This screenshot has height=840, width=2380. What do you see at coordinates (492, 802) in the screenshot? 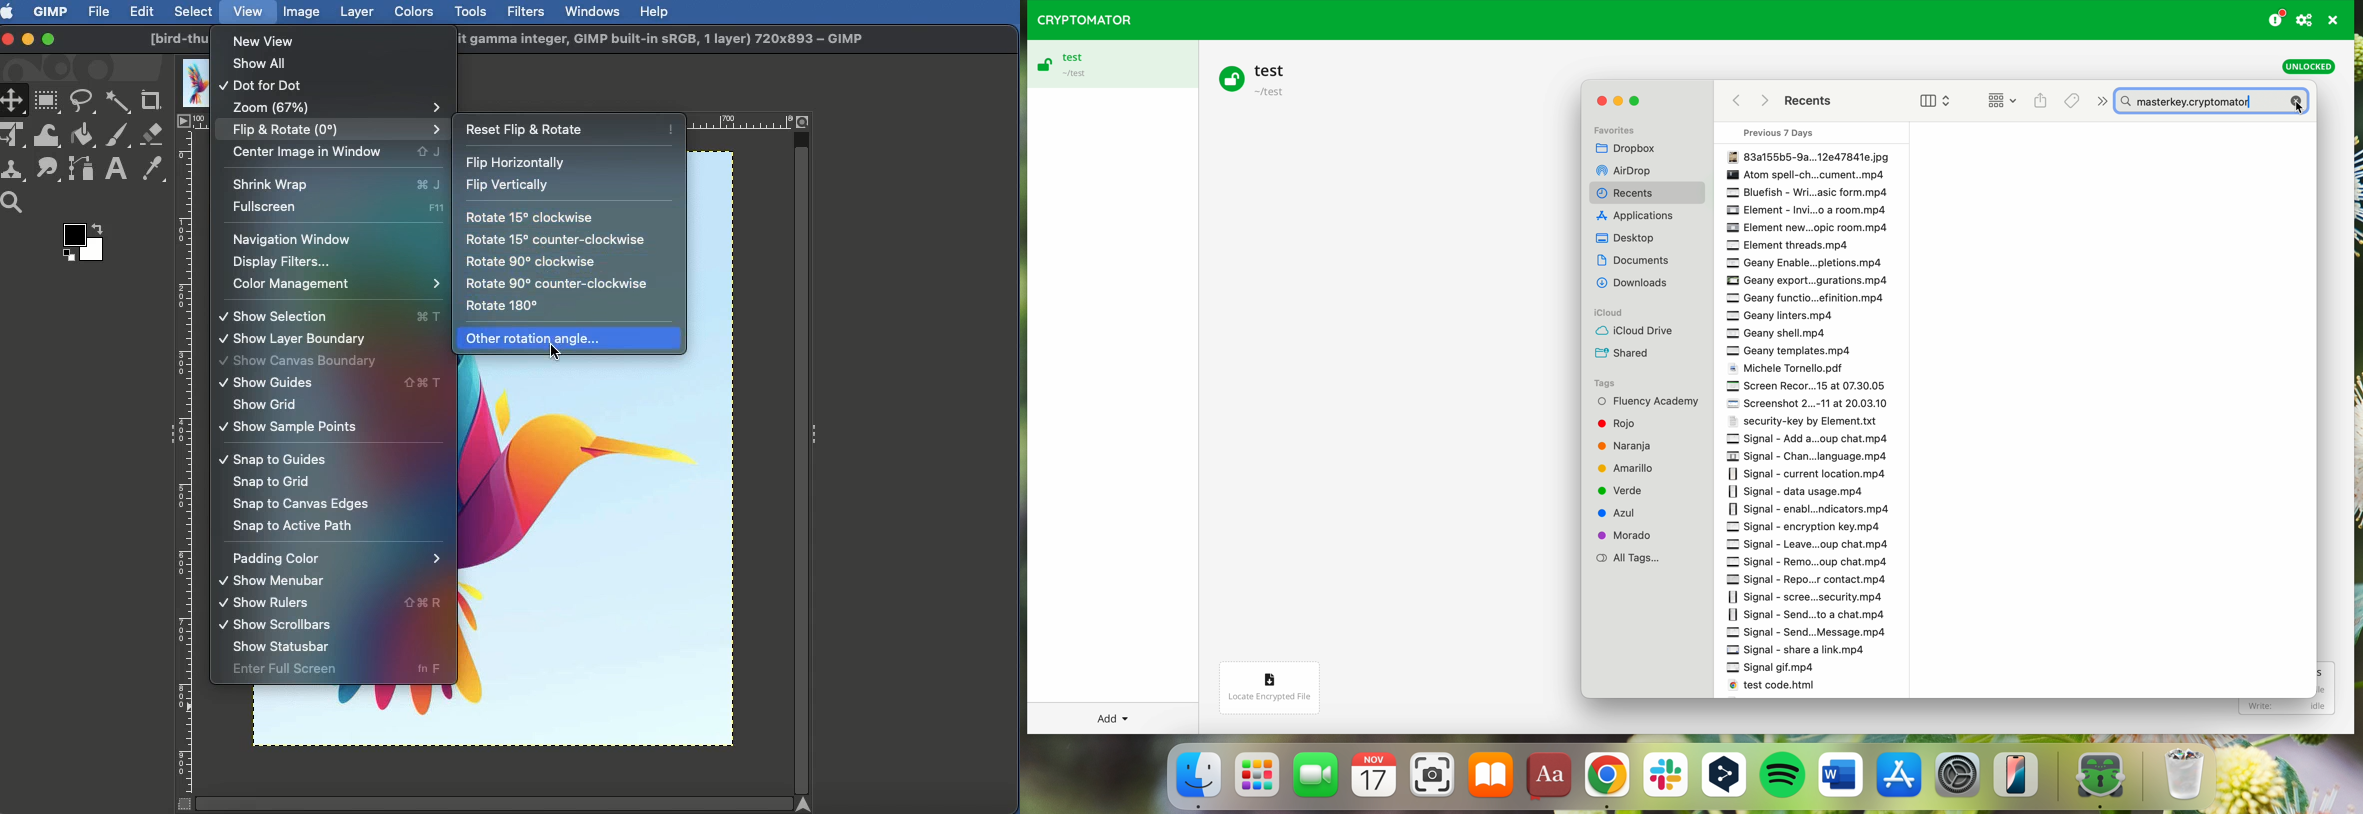
I see `horizontal Scrollbar` at bounding box center [492, 802].